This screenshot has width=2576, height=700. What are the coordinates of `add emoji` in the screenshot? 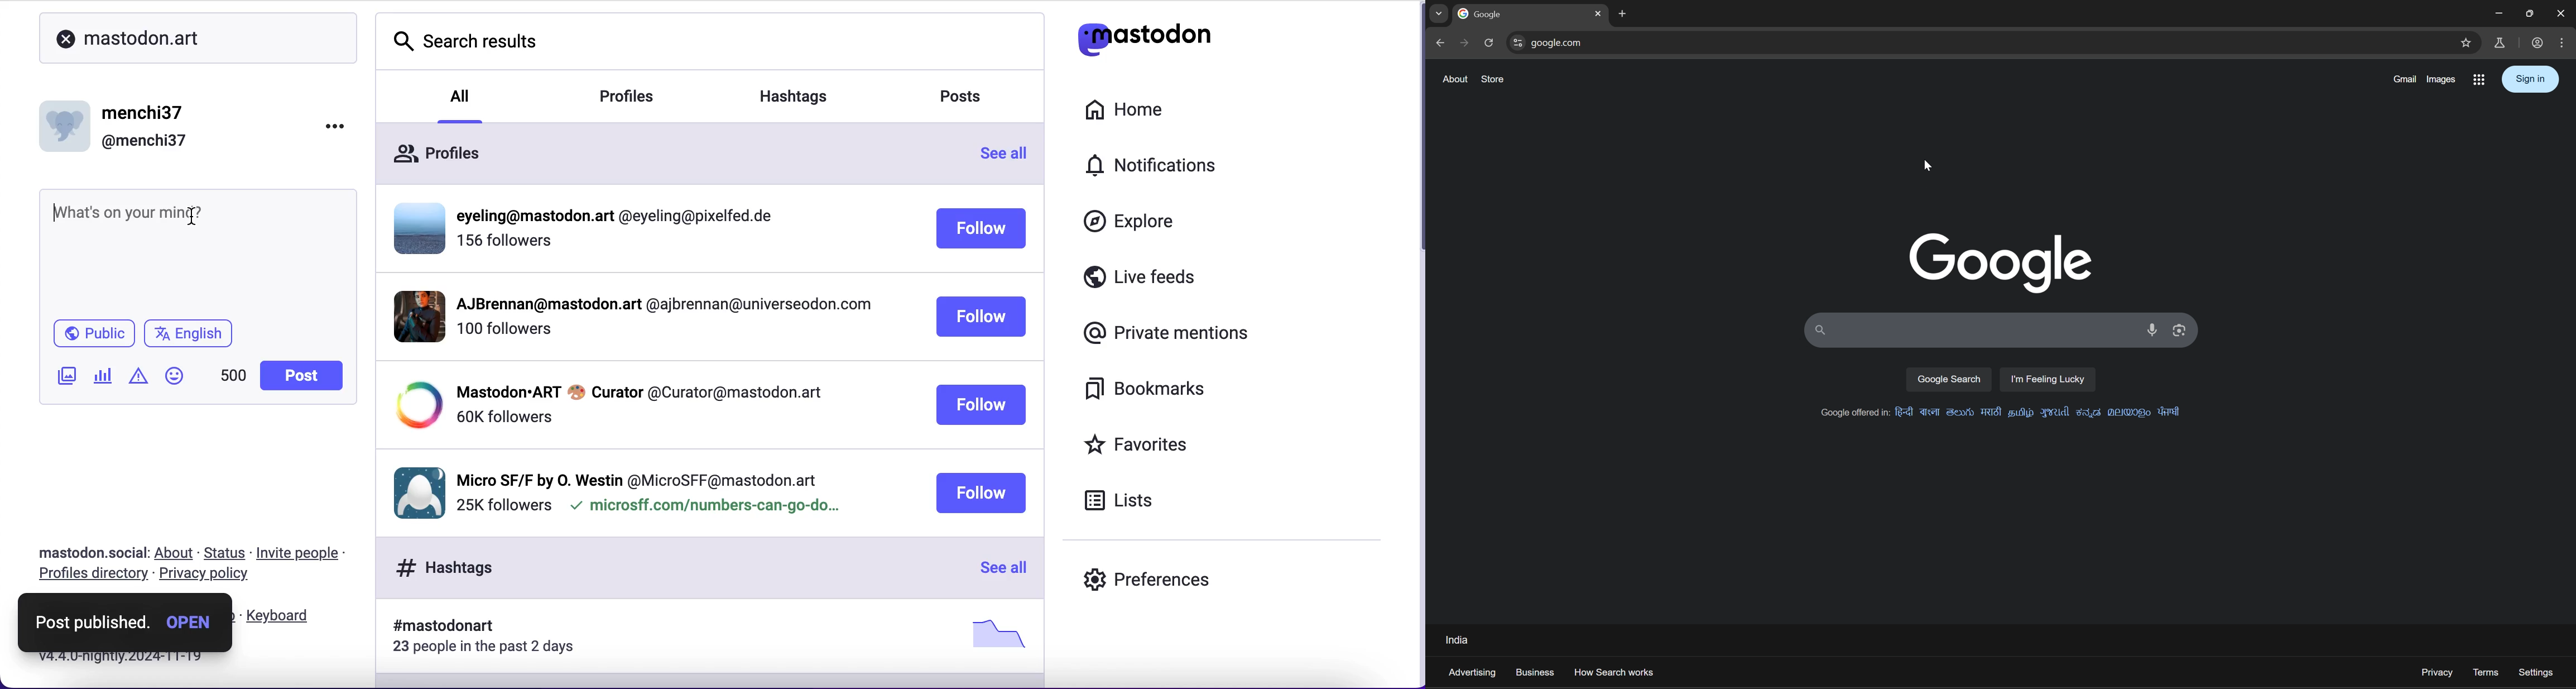 It's located at (175, 381).